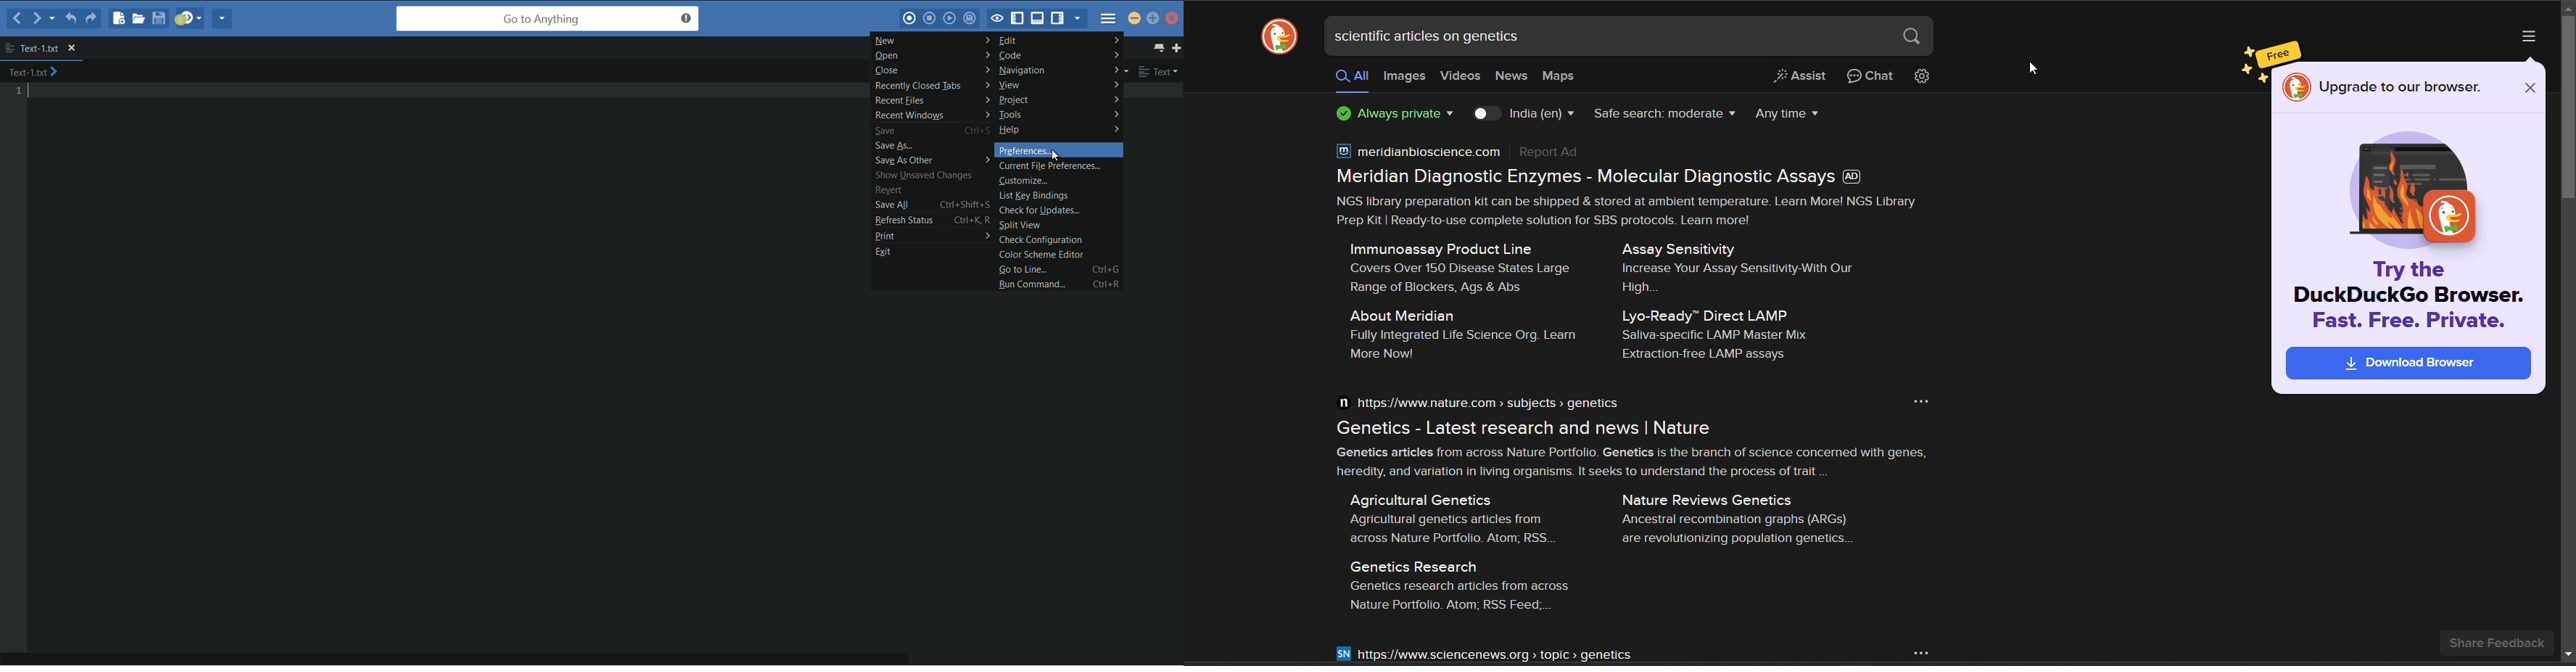 Image resolution: width=2576 pixels, height=672 pixels. I want to click on chat privately with AI, so click(1870, 76).